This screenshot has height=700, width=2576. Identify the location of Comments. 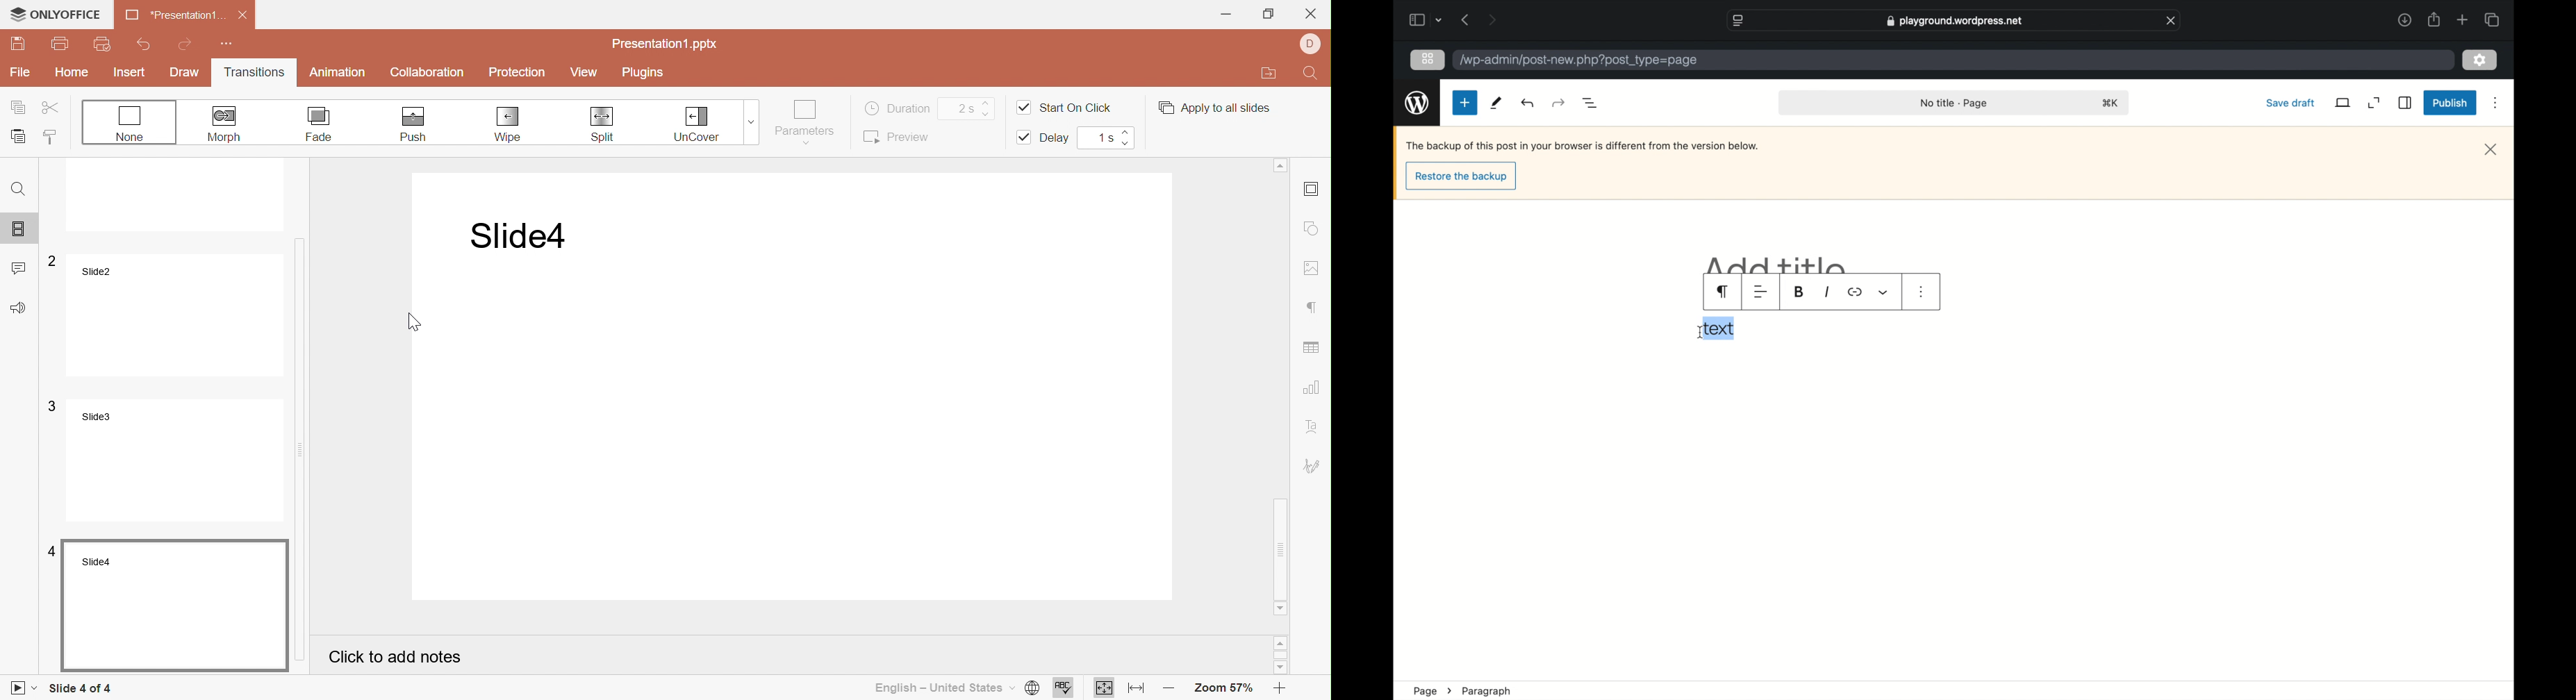
(18, 267).